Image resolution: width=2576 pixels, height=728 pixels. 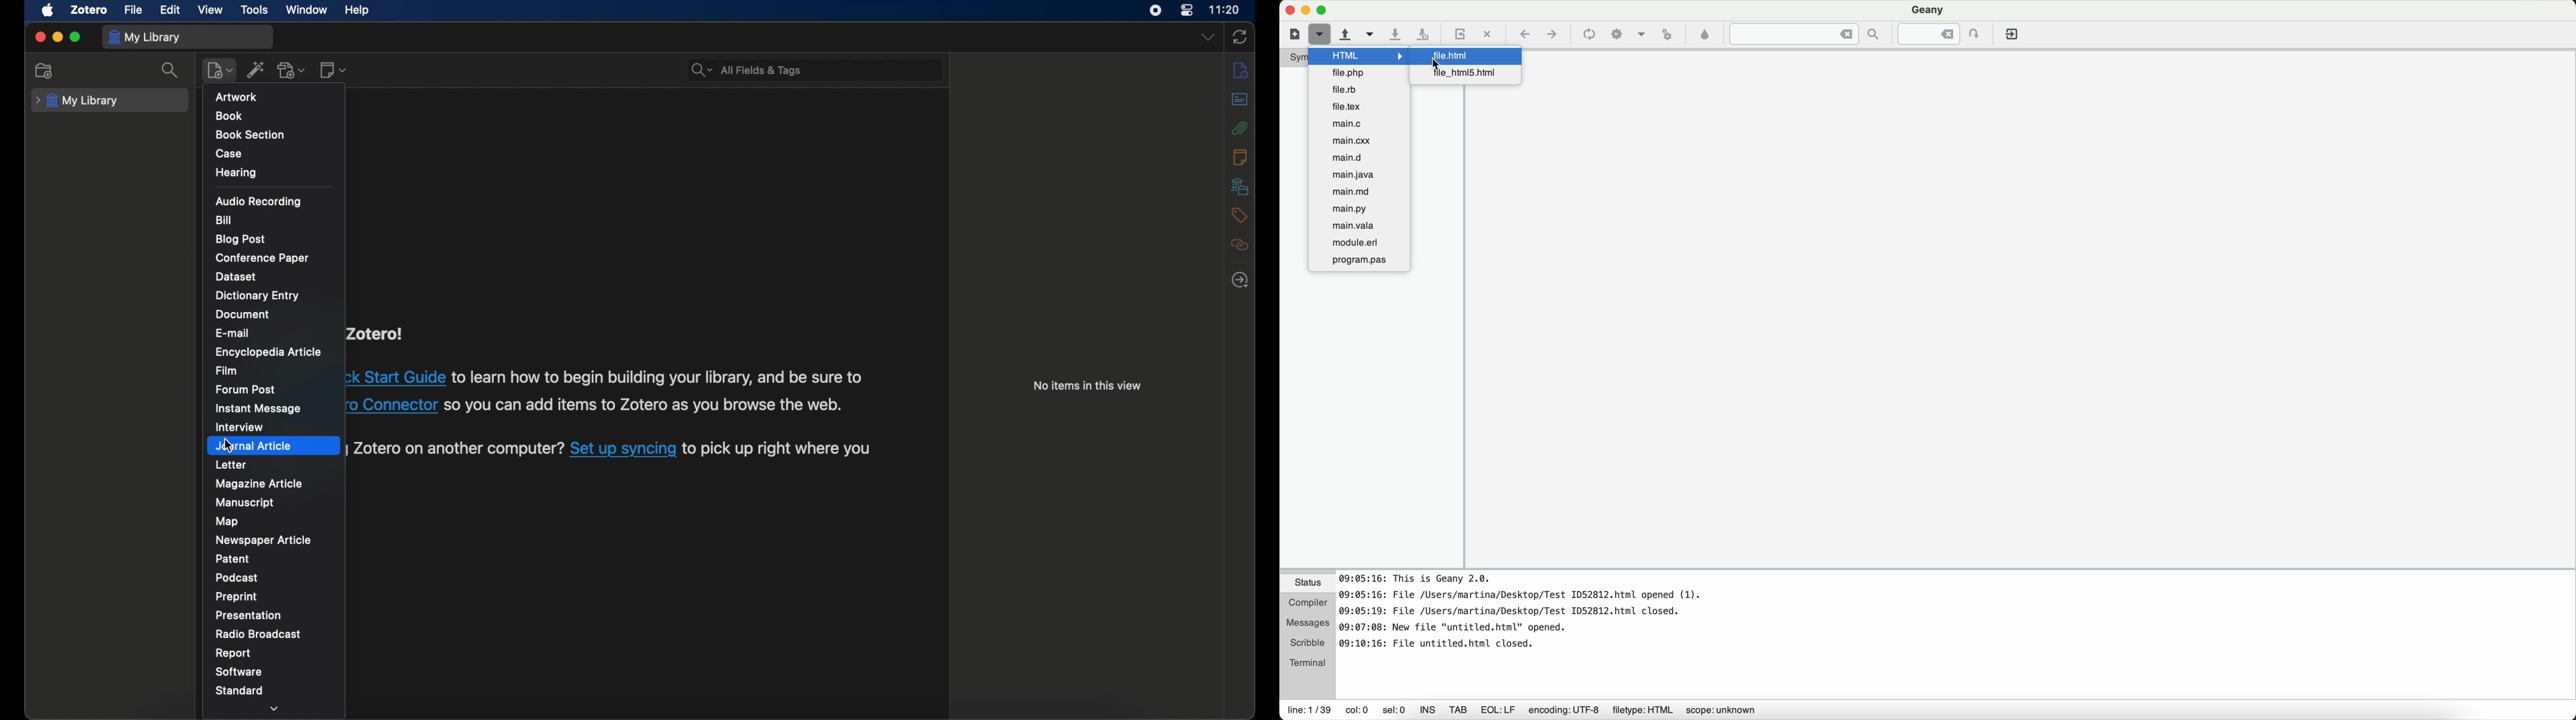 What do you see at coordinates (245, 502) in the screenshot?
I see `manuscript` at bounding box center [245, 502].